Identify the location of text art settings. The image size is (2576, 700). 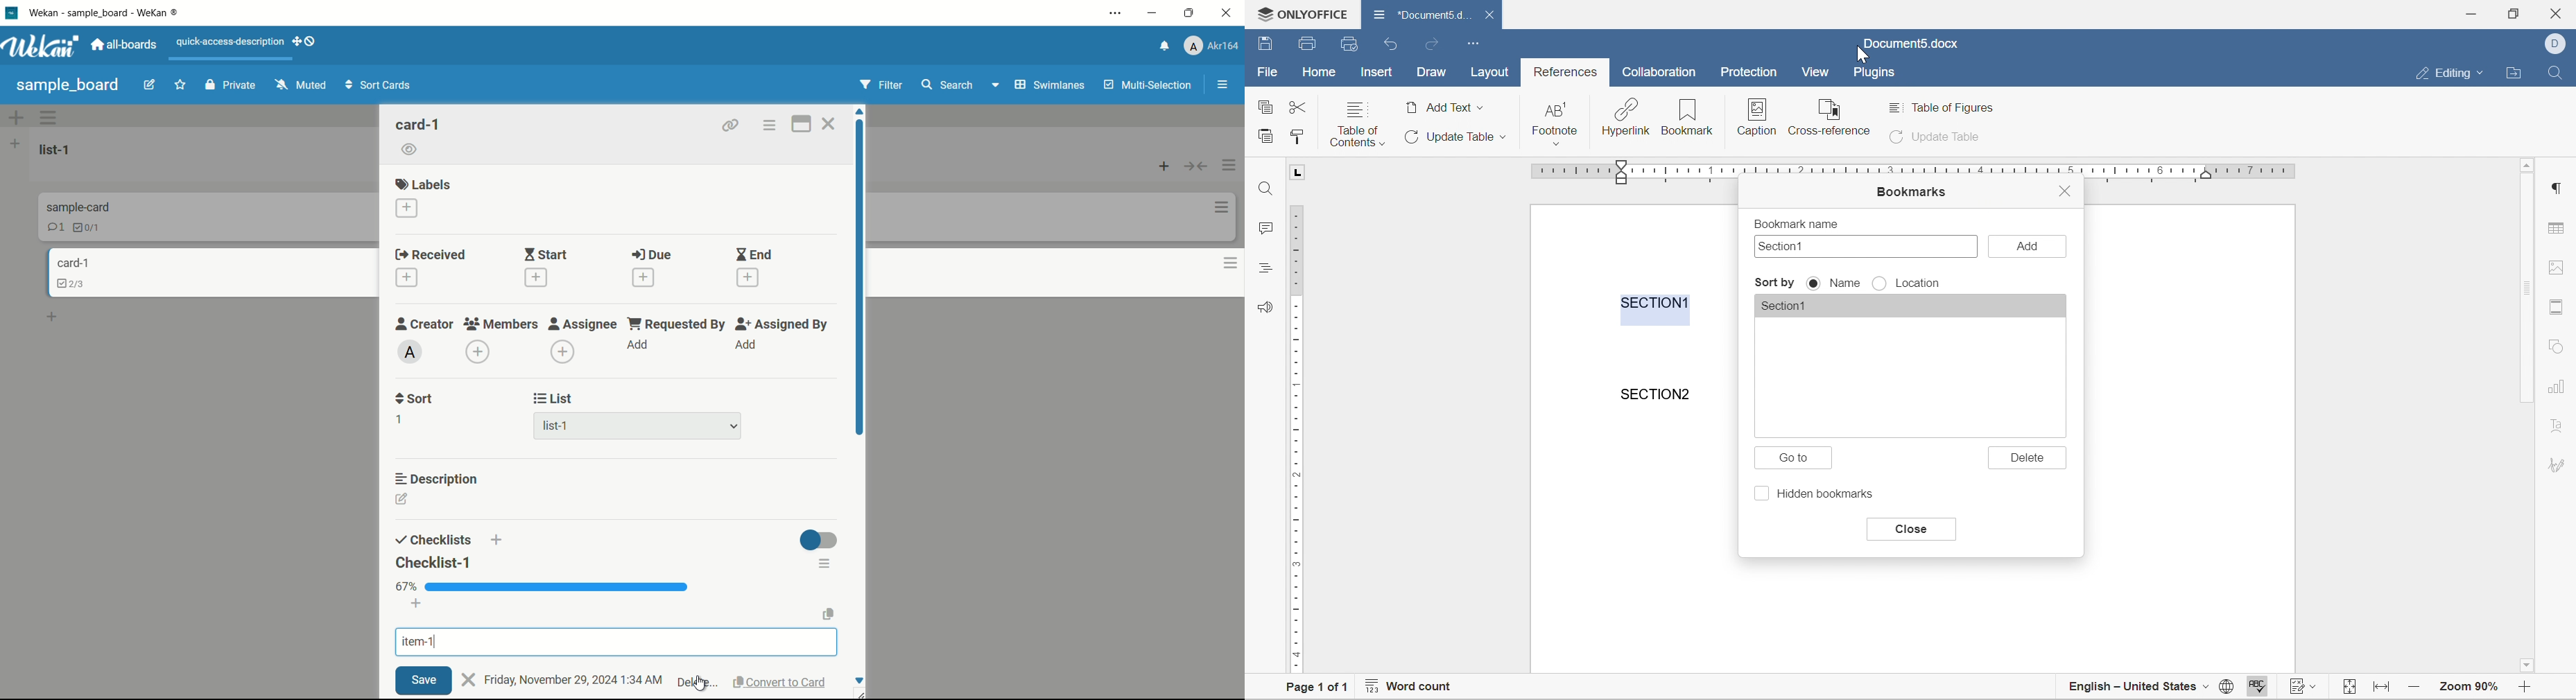
(2557, 425).